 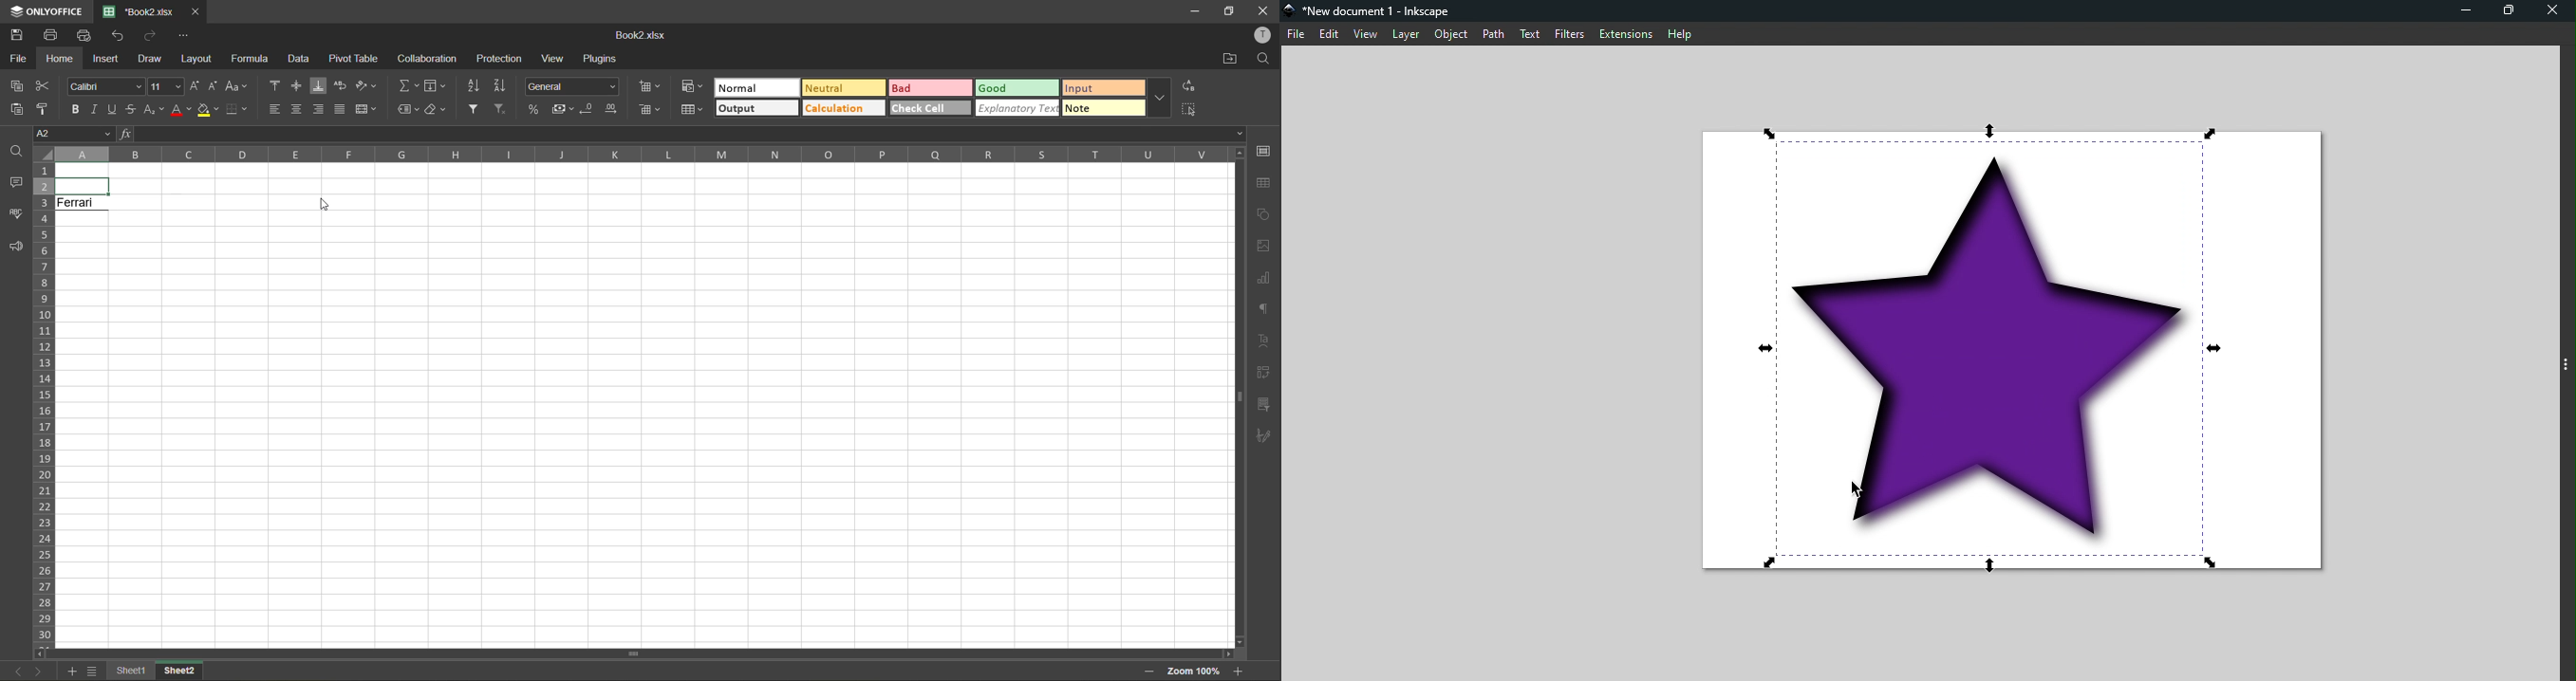 I want to click on sort descending, so click(x=503, y=86).